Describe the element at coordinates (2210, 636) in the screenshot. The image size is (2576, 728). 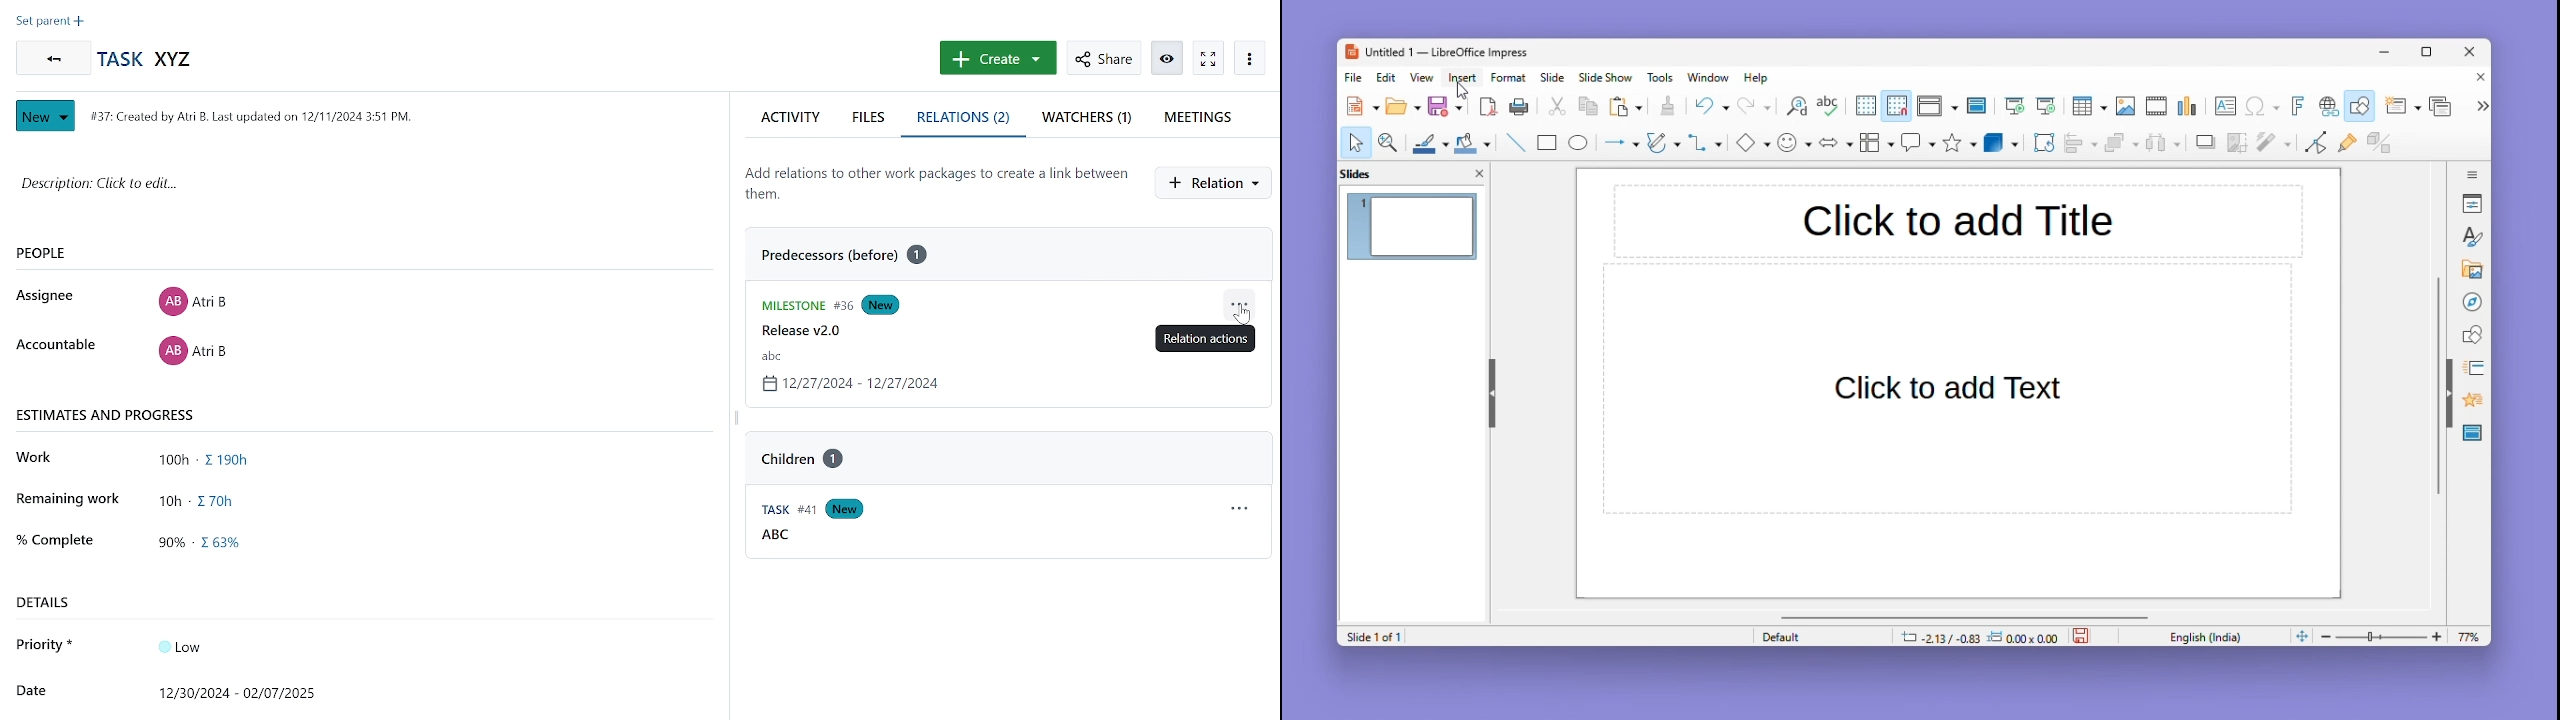
I see `English` at that location.